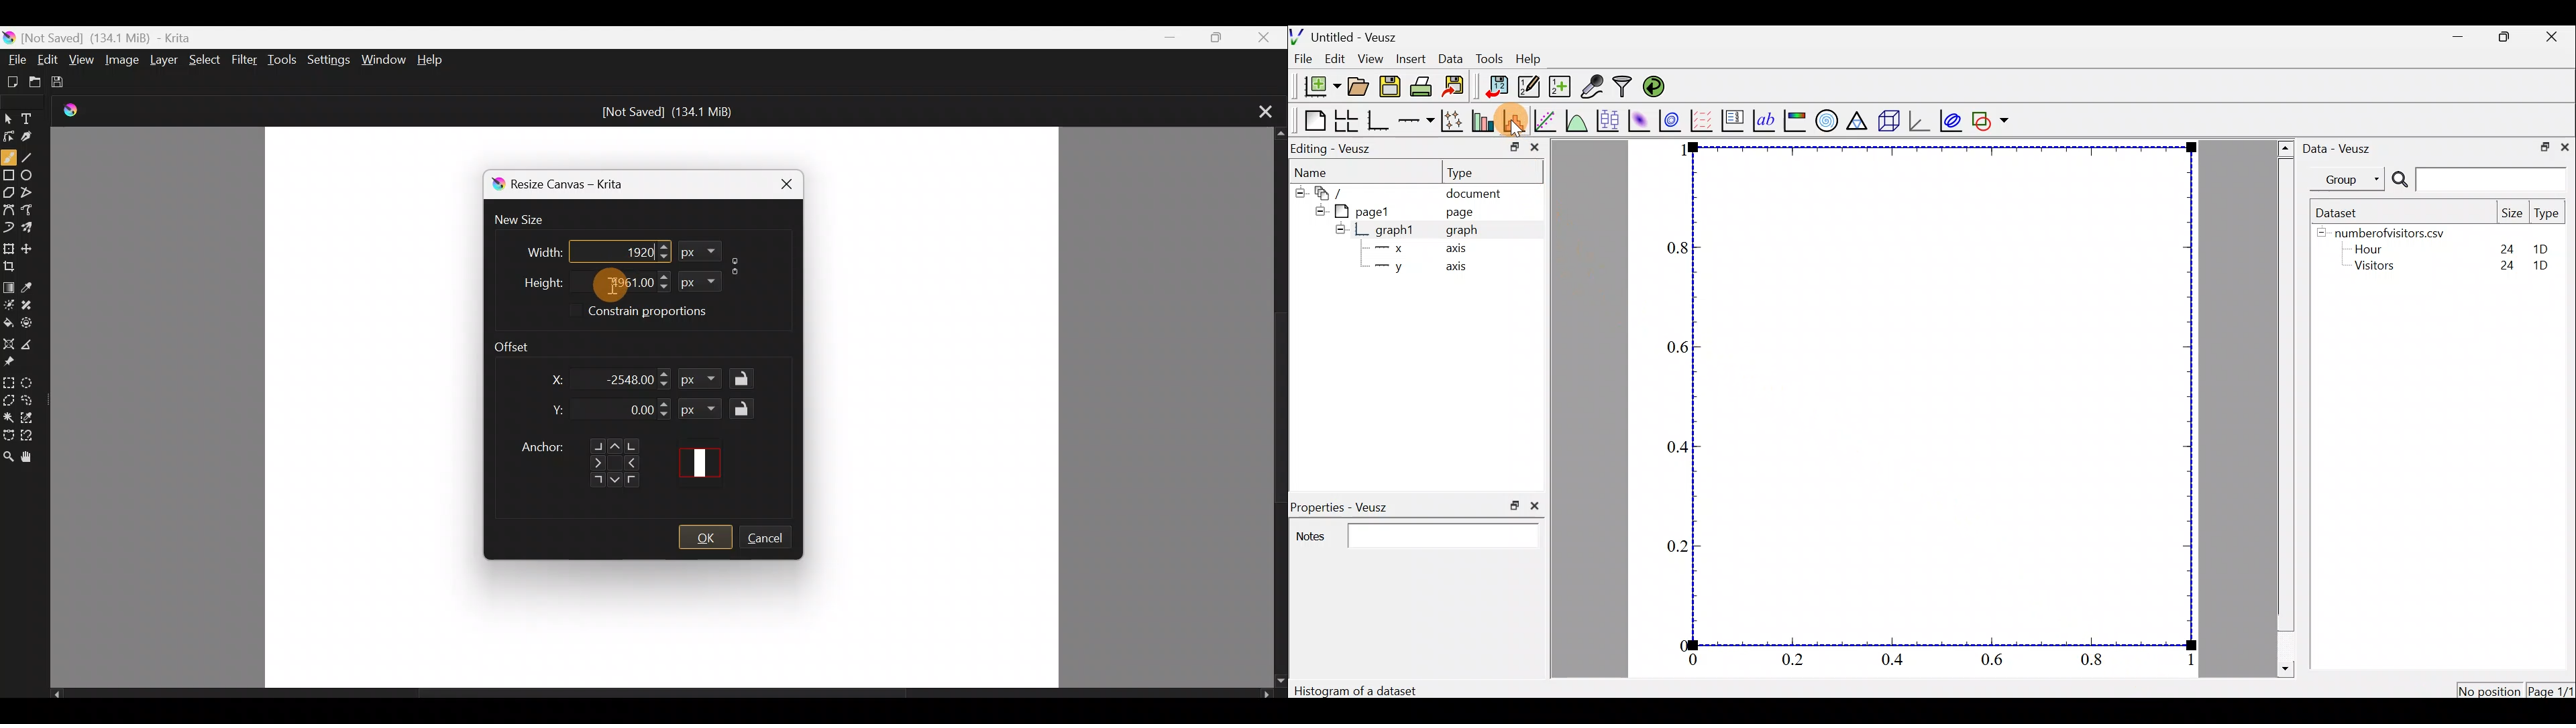 The height and width of the screenshot is (728, 2576). Describe the element at coordinates (205, 60) in the screenshot. I see `Select` at that location.